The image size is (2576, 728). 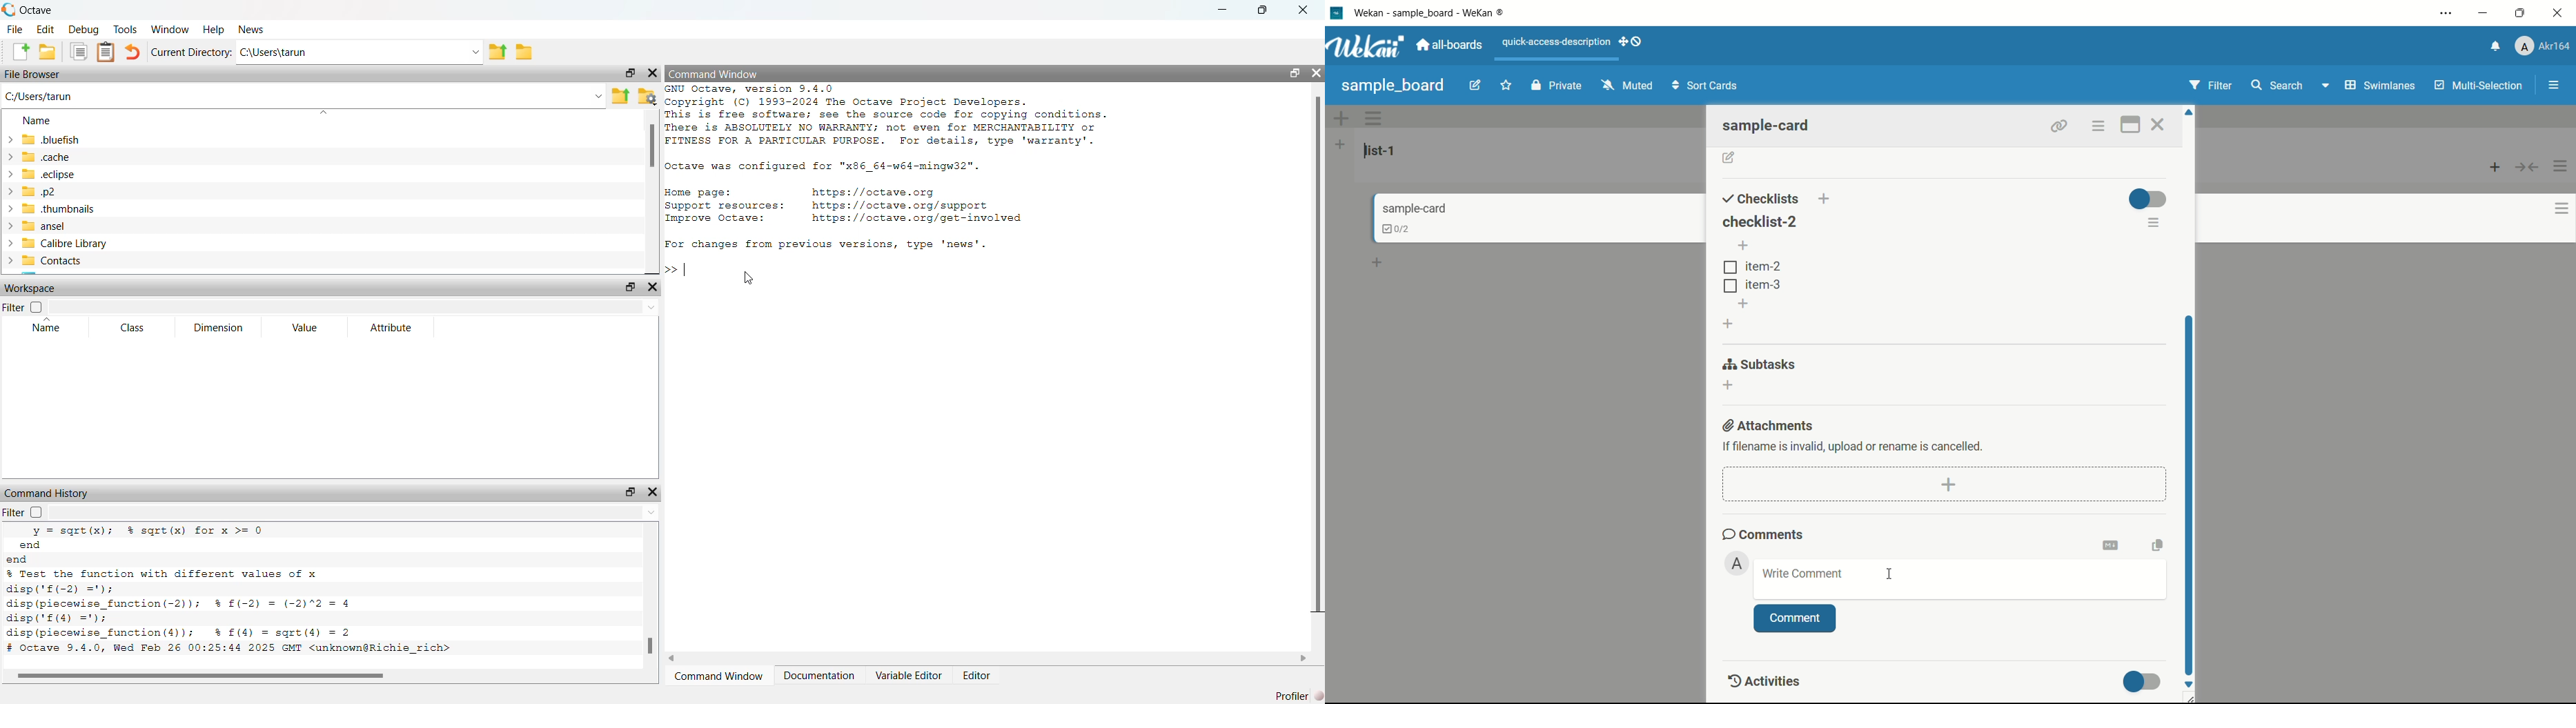 I want to click on Copy, so click(x=77, y=51).